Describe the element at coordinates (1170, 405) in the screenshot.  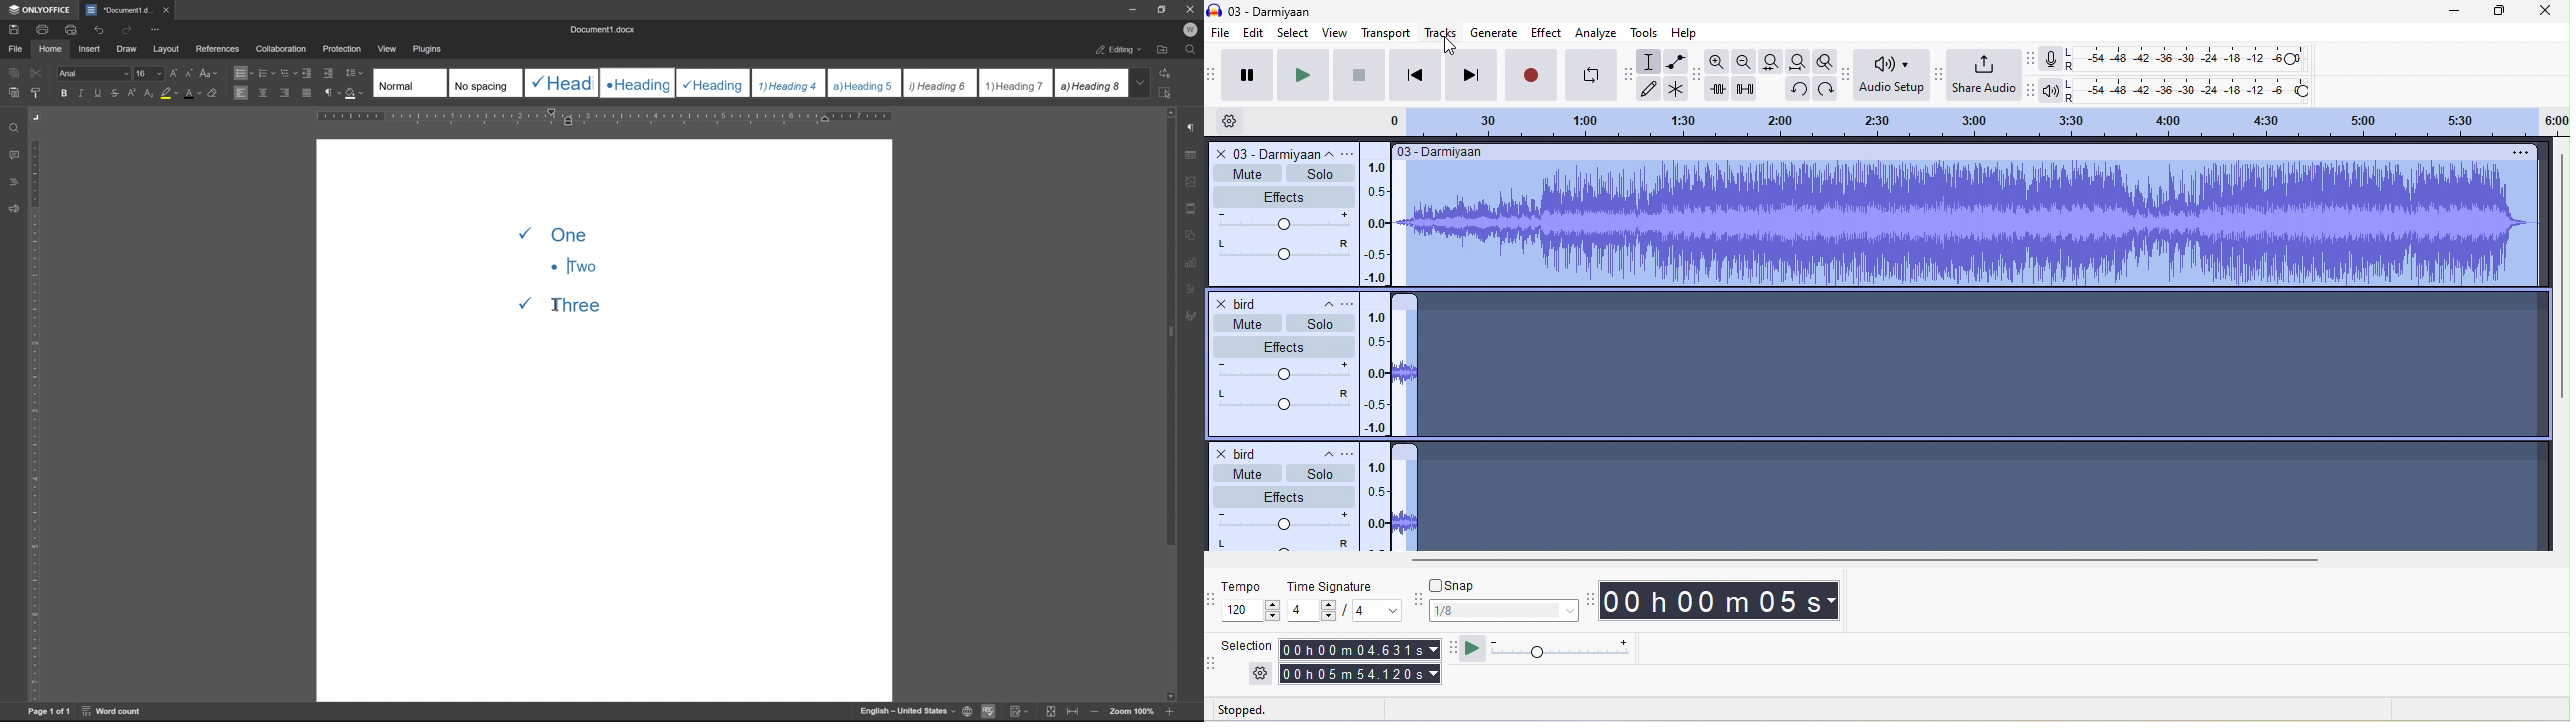
I see `scroll bar` at that location.